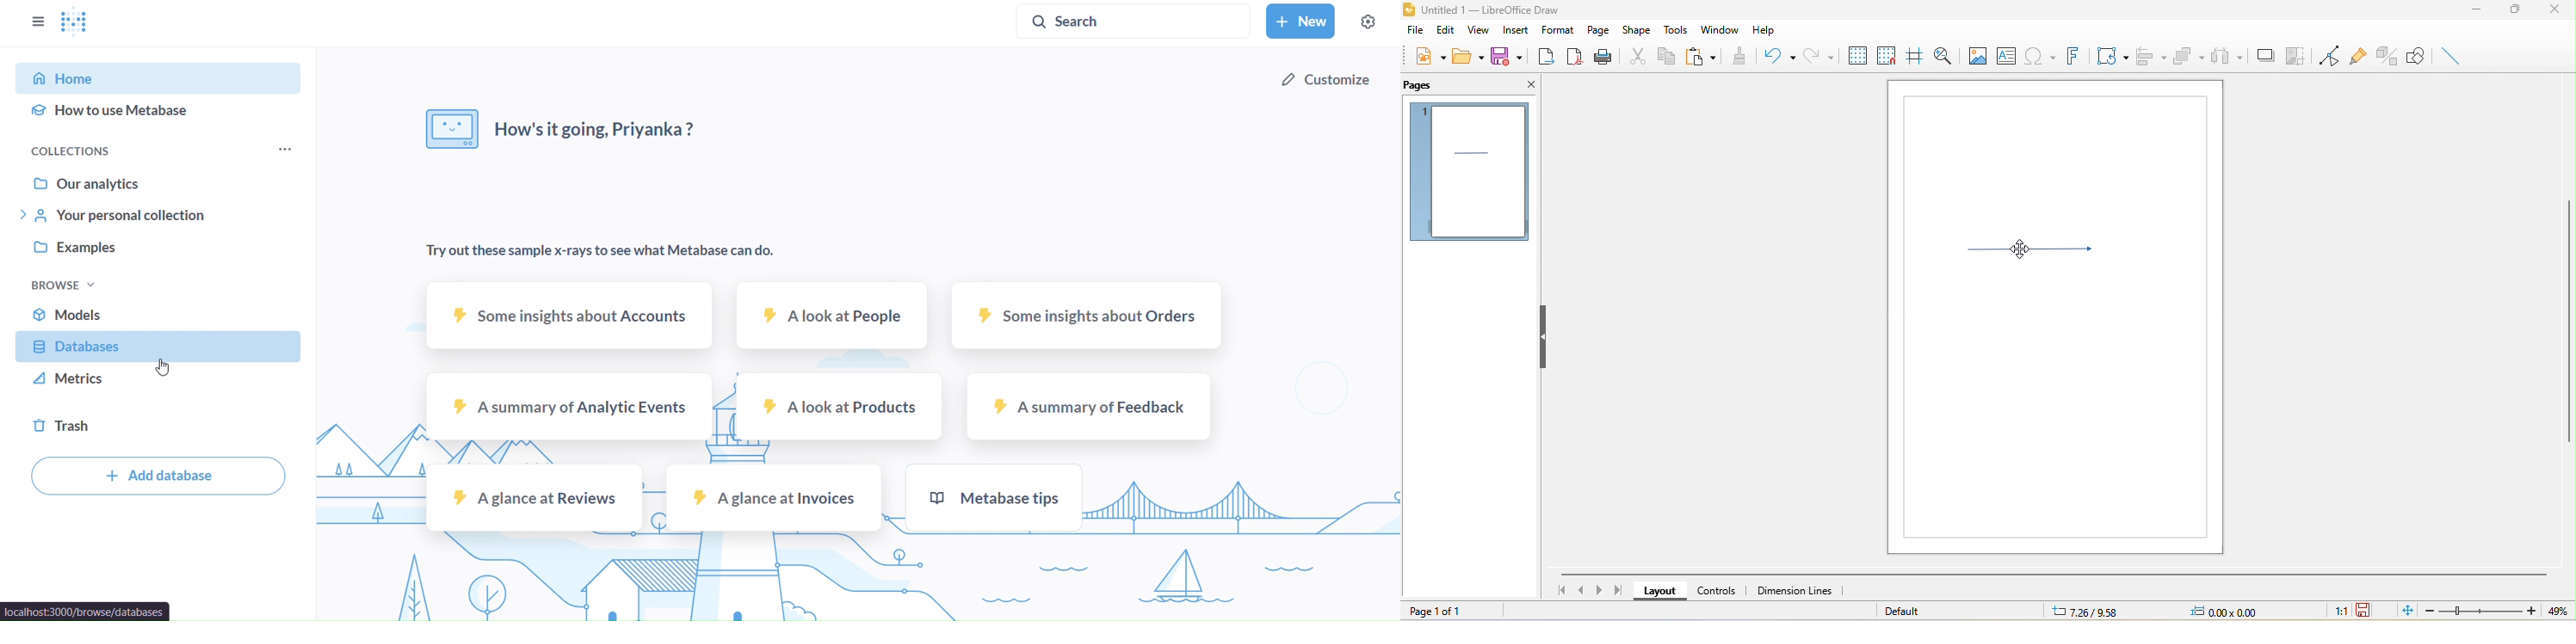  Describe the element at coordinates (1506, 55) in the screenshot. I see `save` at that location.